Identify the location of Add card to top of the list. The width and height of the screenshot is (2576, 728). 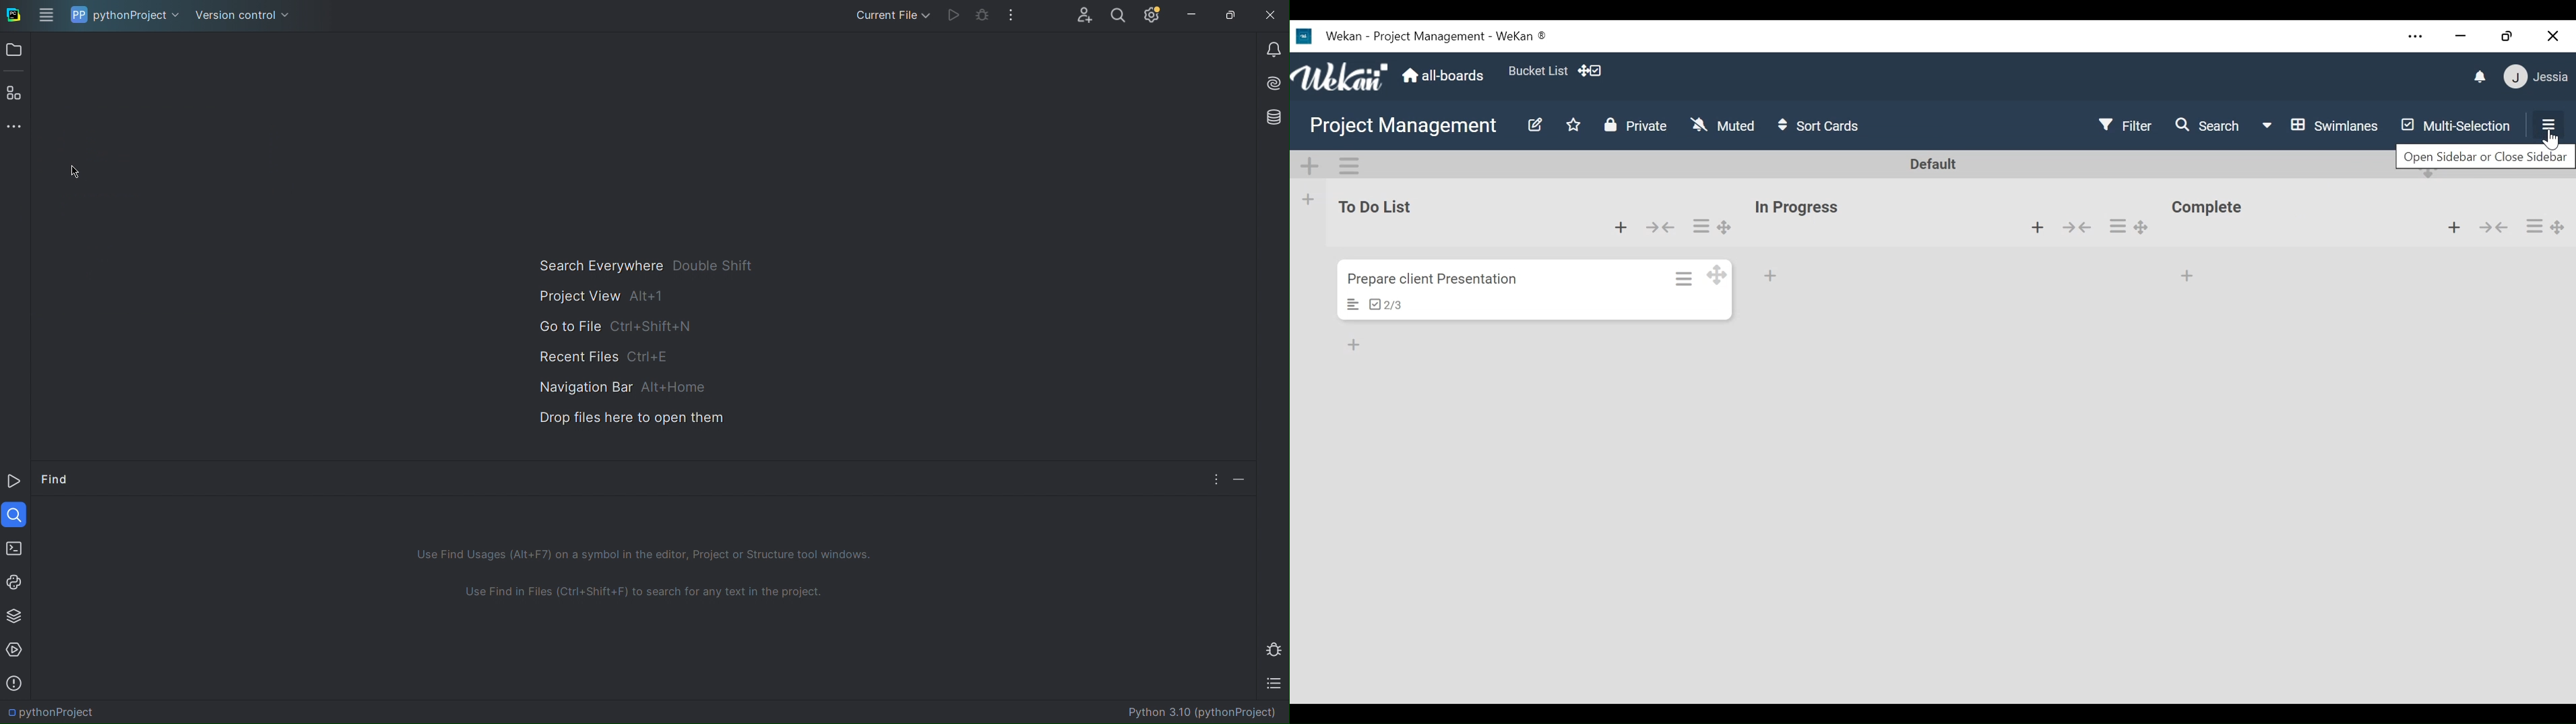
(2188, 276).